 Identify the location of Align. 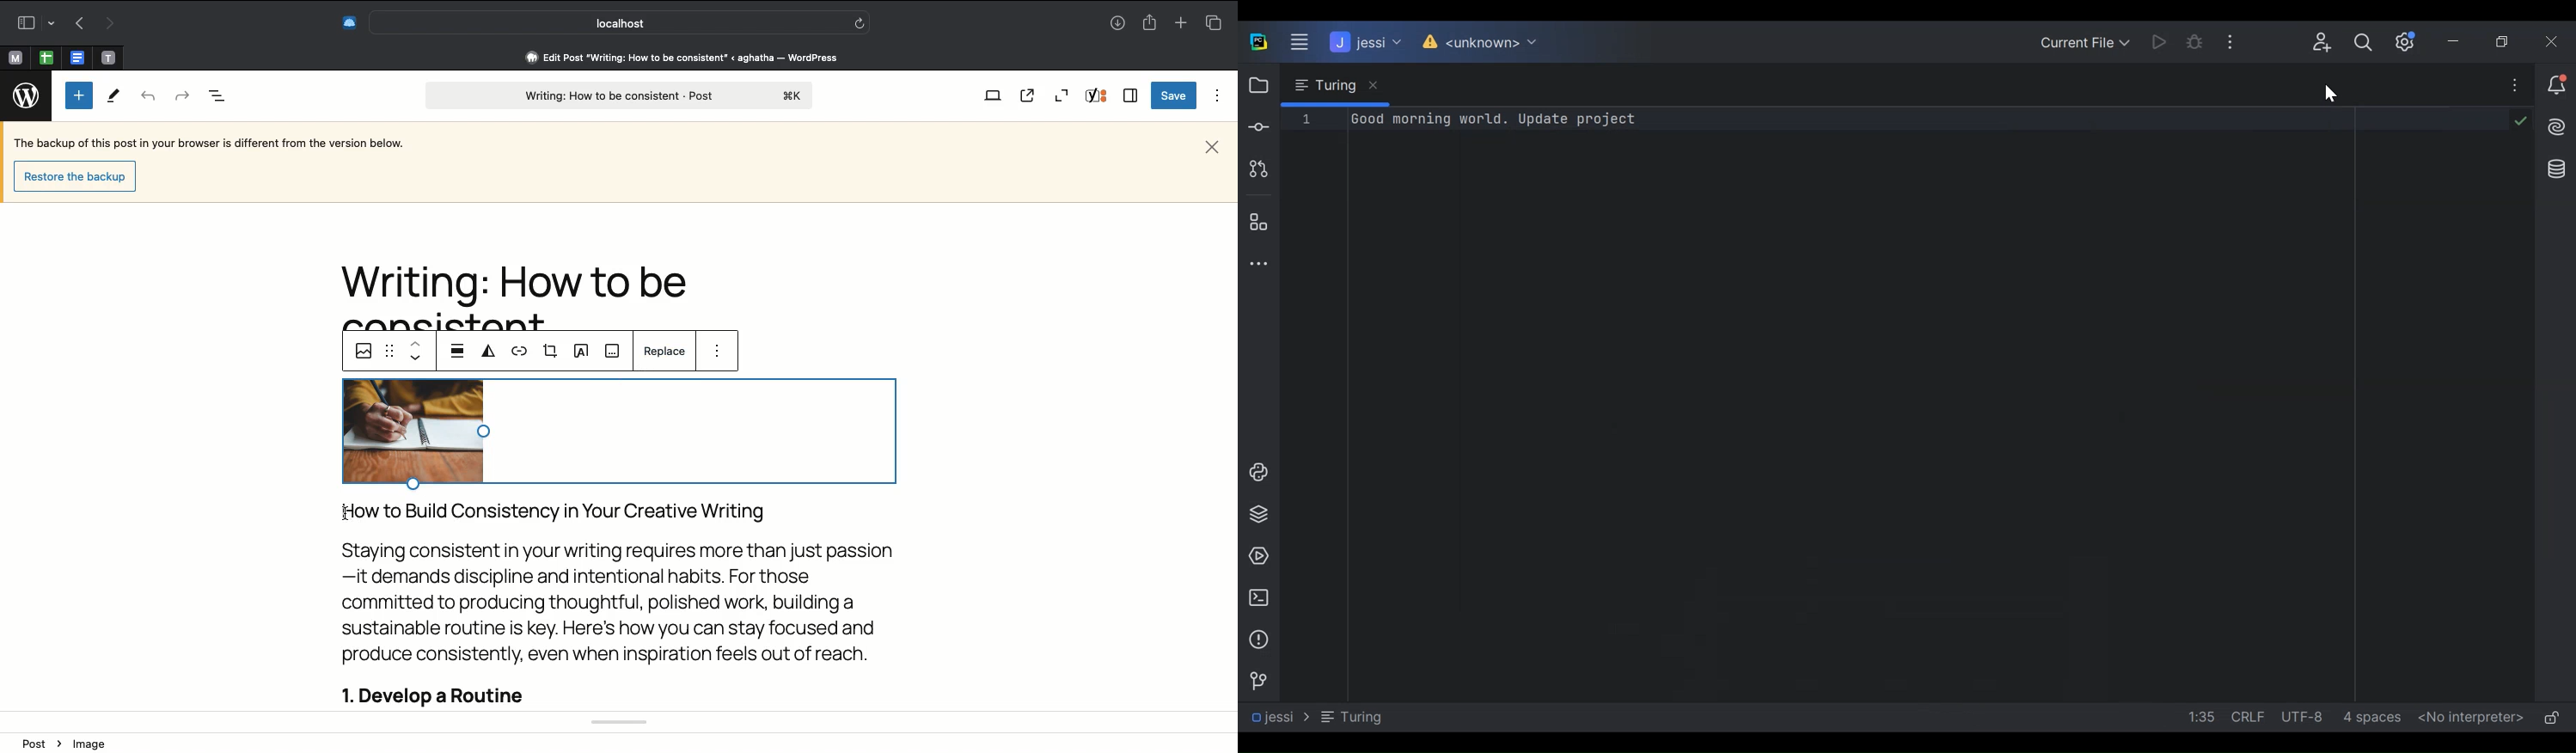
(458, 347).